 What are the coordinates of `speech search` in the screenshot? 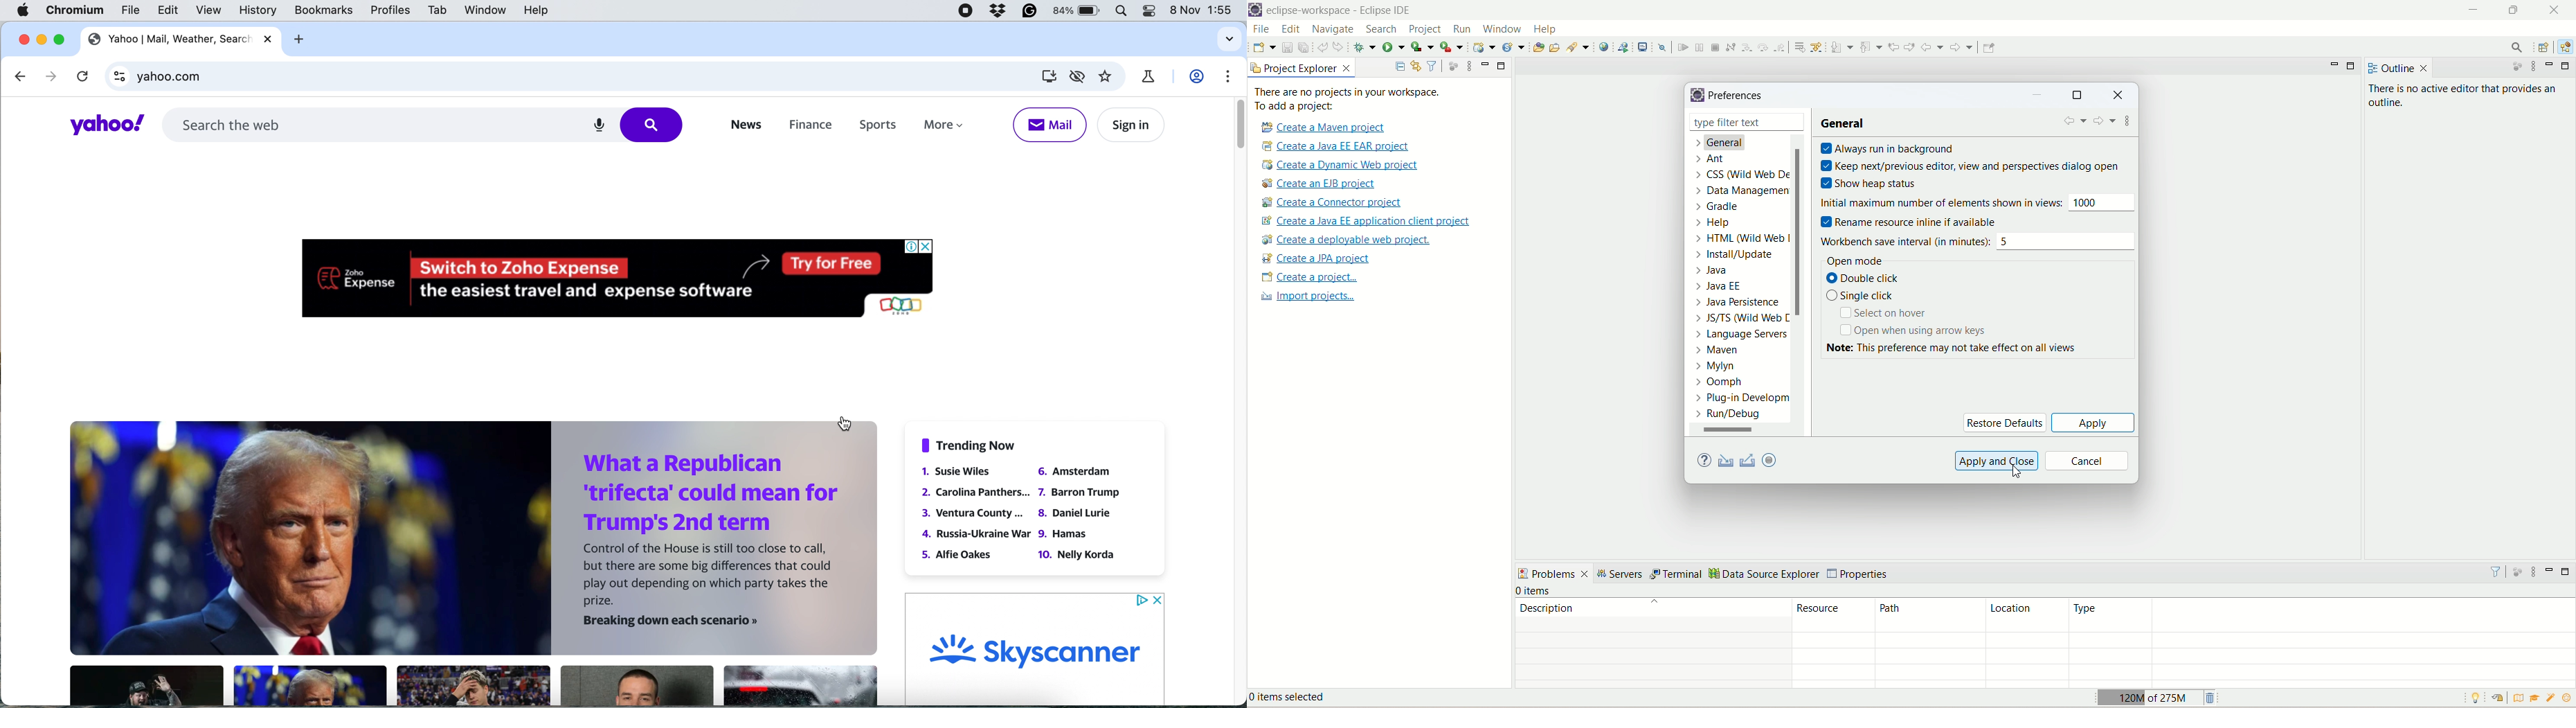 It's located at (599, 126).